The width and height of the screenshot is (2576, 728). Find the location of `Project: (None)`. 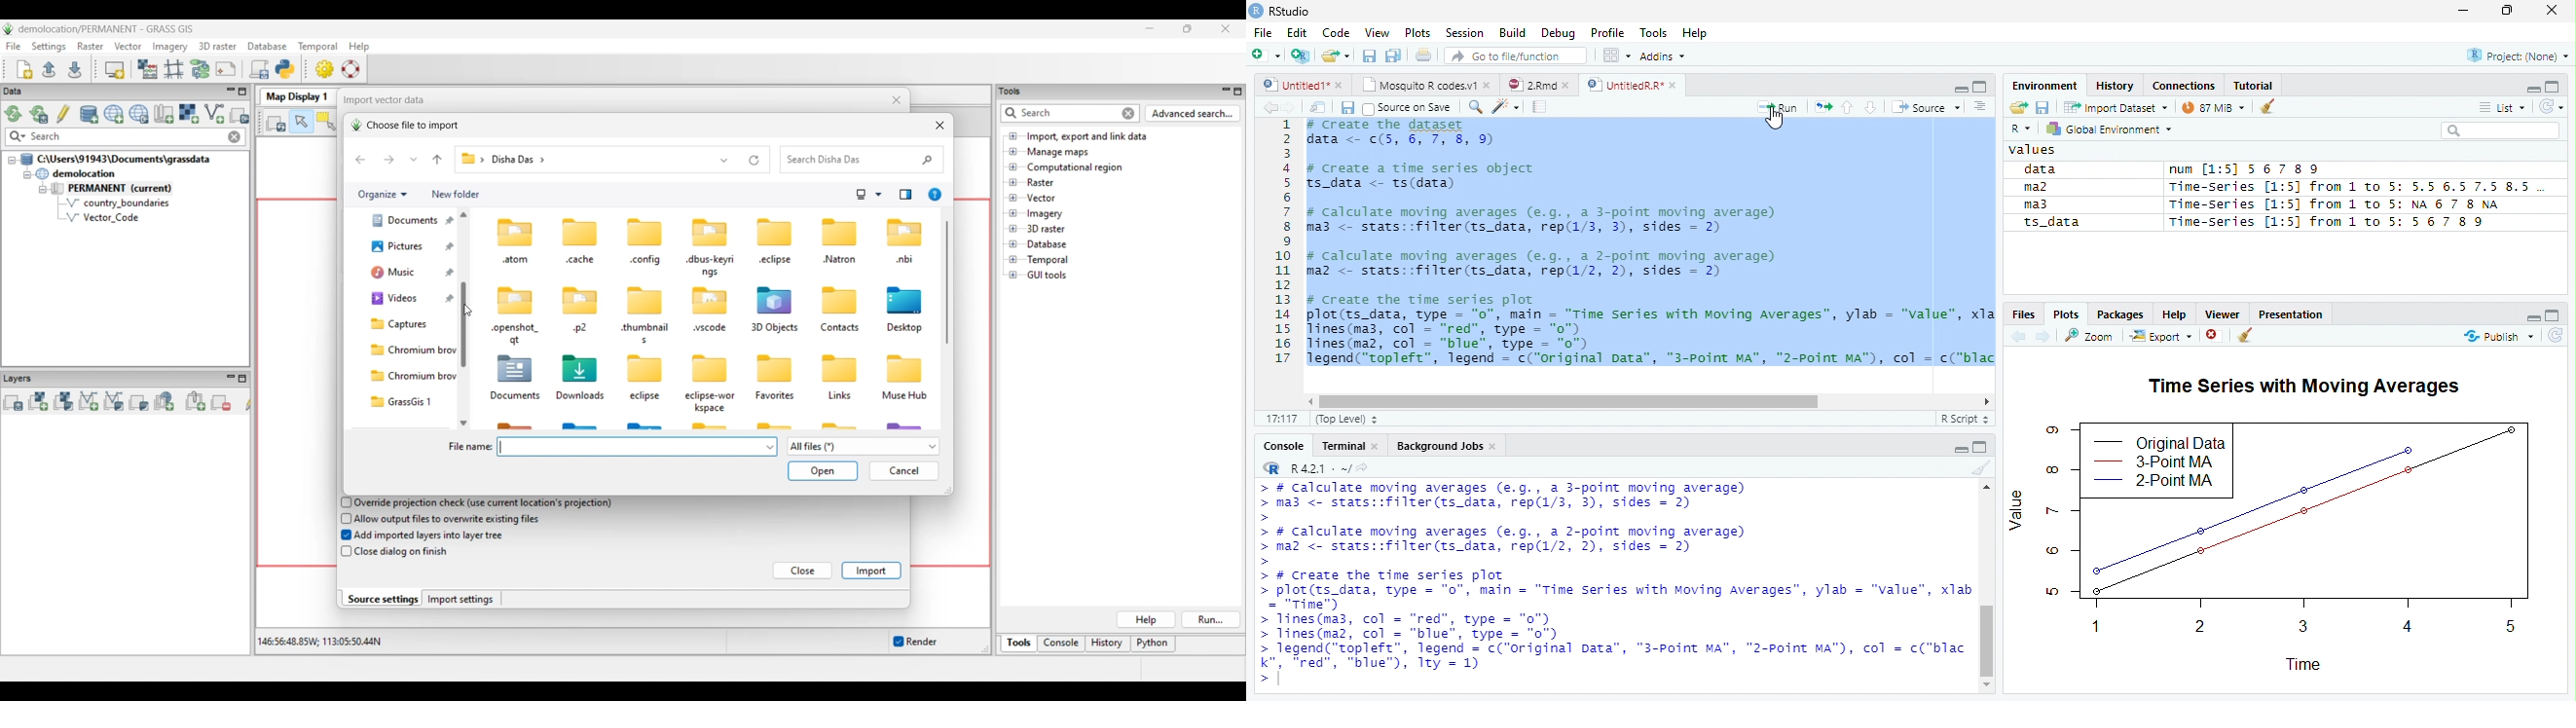

Project: (None) is located at coordinates (2519, 56).